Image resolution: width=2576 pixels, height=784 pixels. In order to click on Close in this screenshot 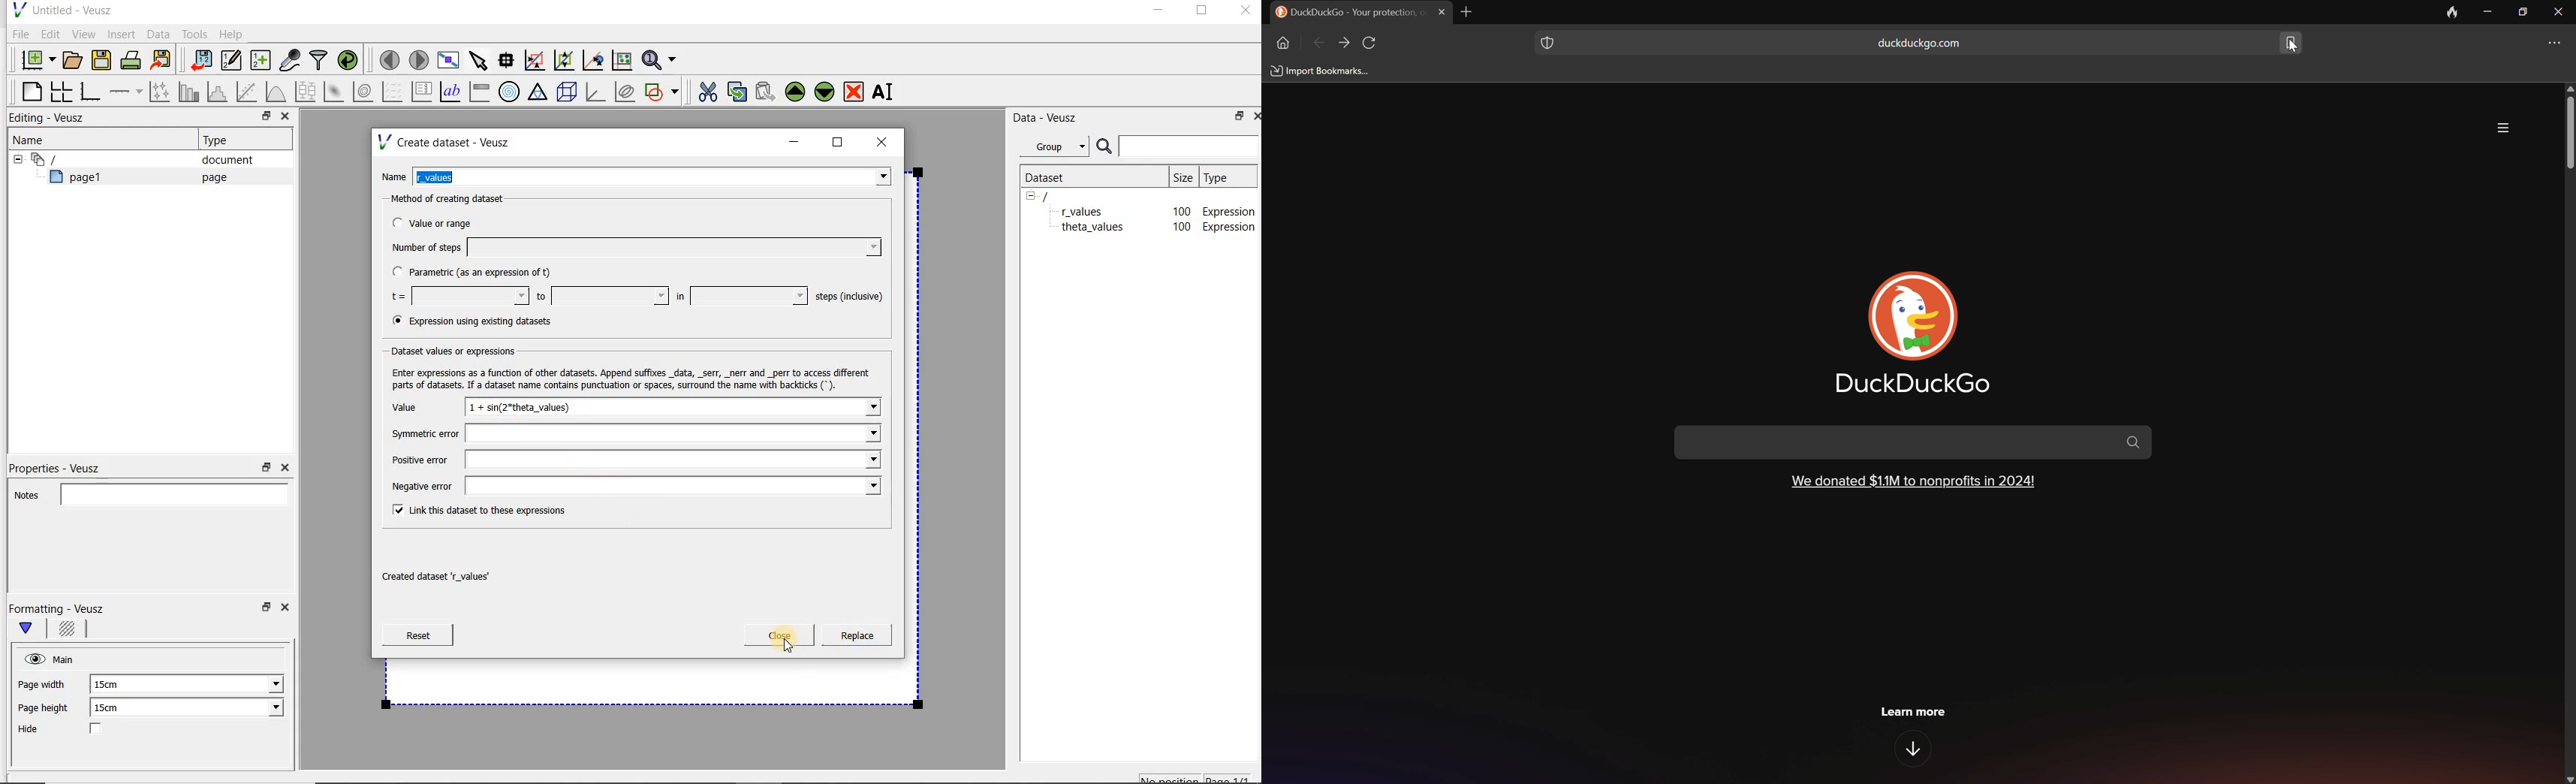, I will do `click(1442, 12)`.